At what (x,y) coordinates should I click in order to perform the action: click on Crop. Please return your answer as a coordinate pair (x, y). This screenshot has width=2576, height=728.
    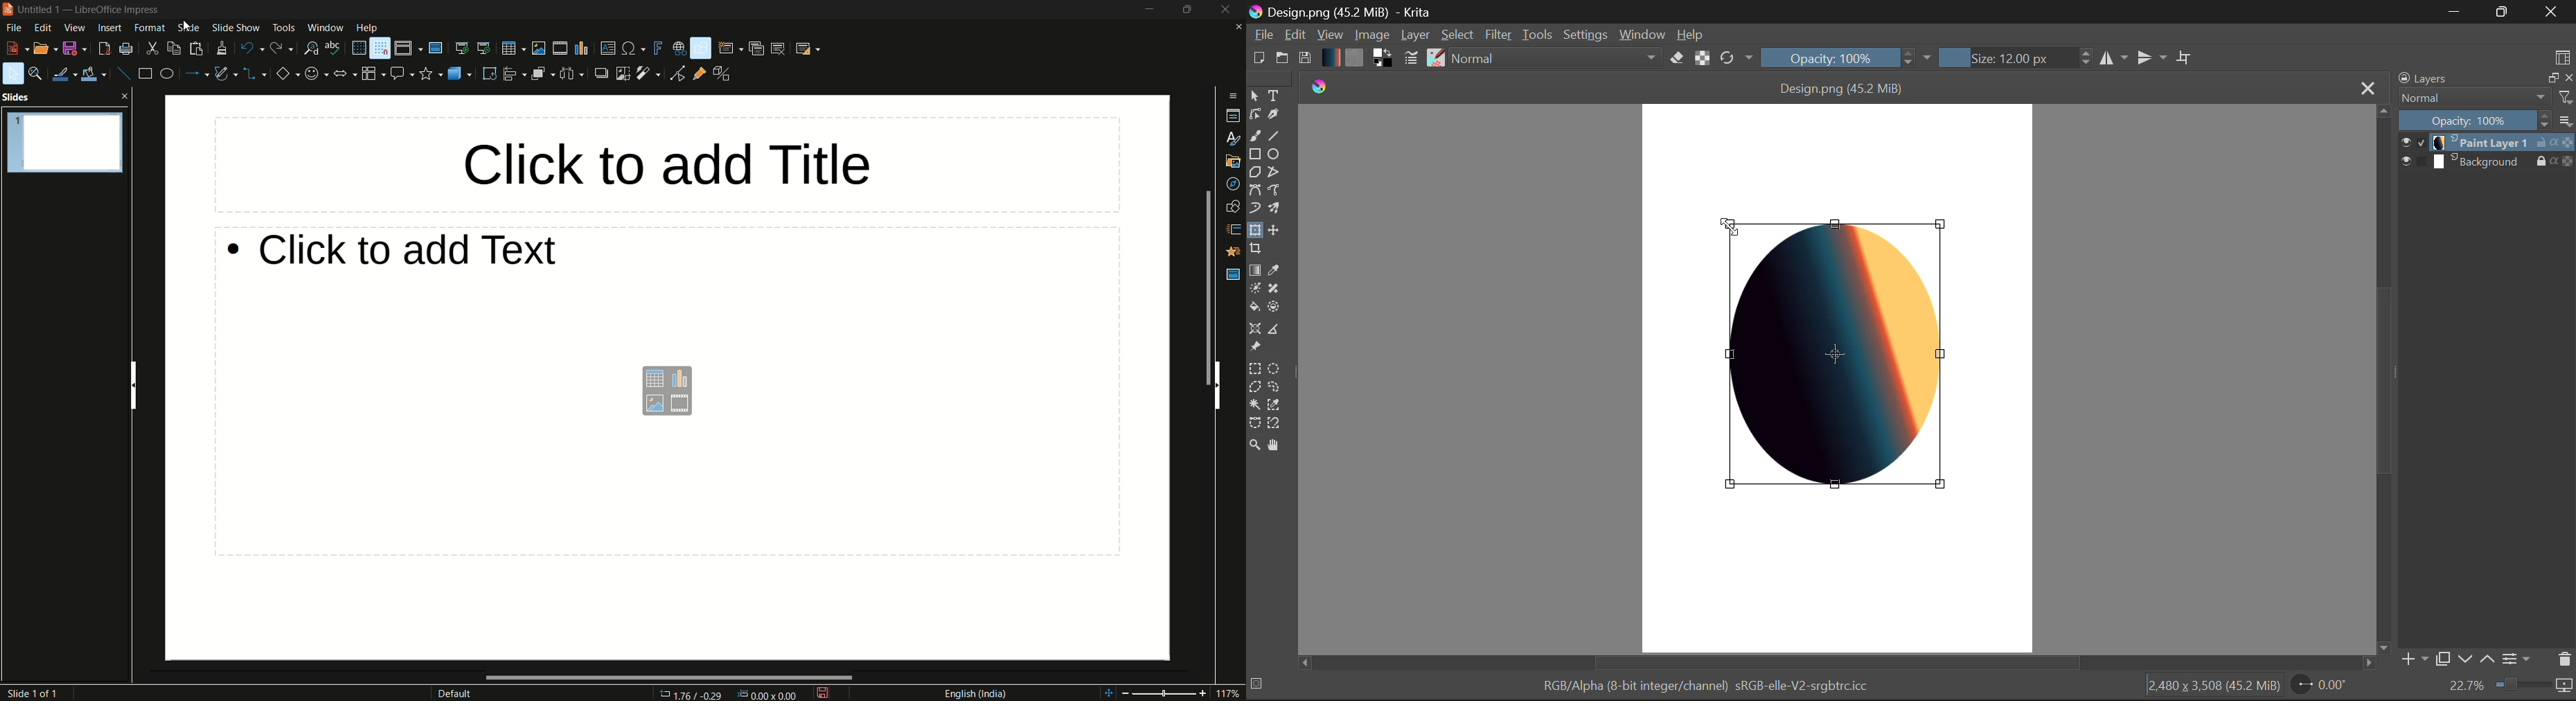
    Looking at the image, I should click on (2185, 55).